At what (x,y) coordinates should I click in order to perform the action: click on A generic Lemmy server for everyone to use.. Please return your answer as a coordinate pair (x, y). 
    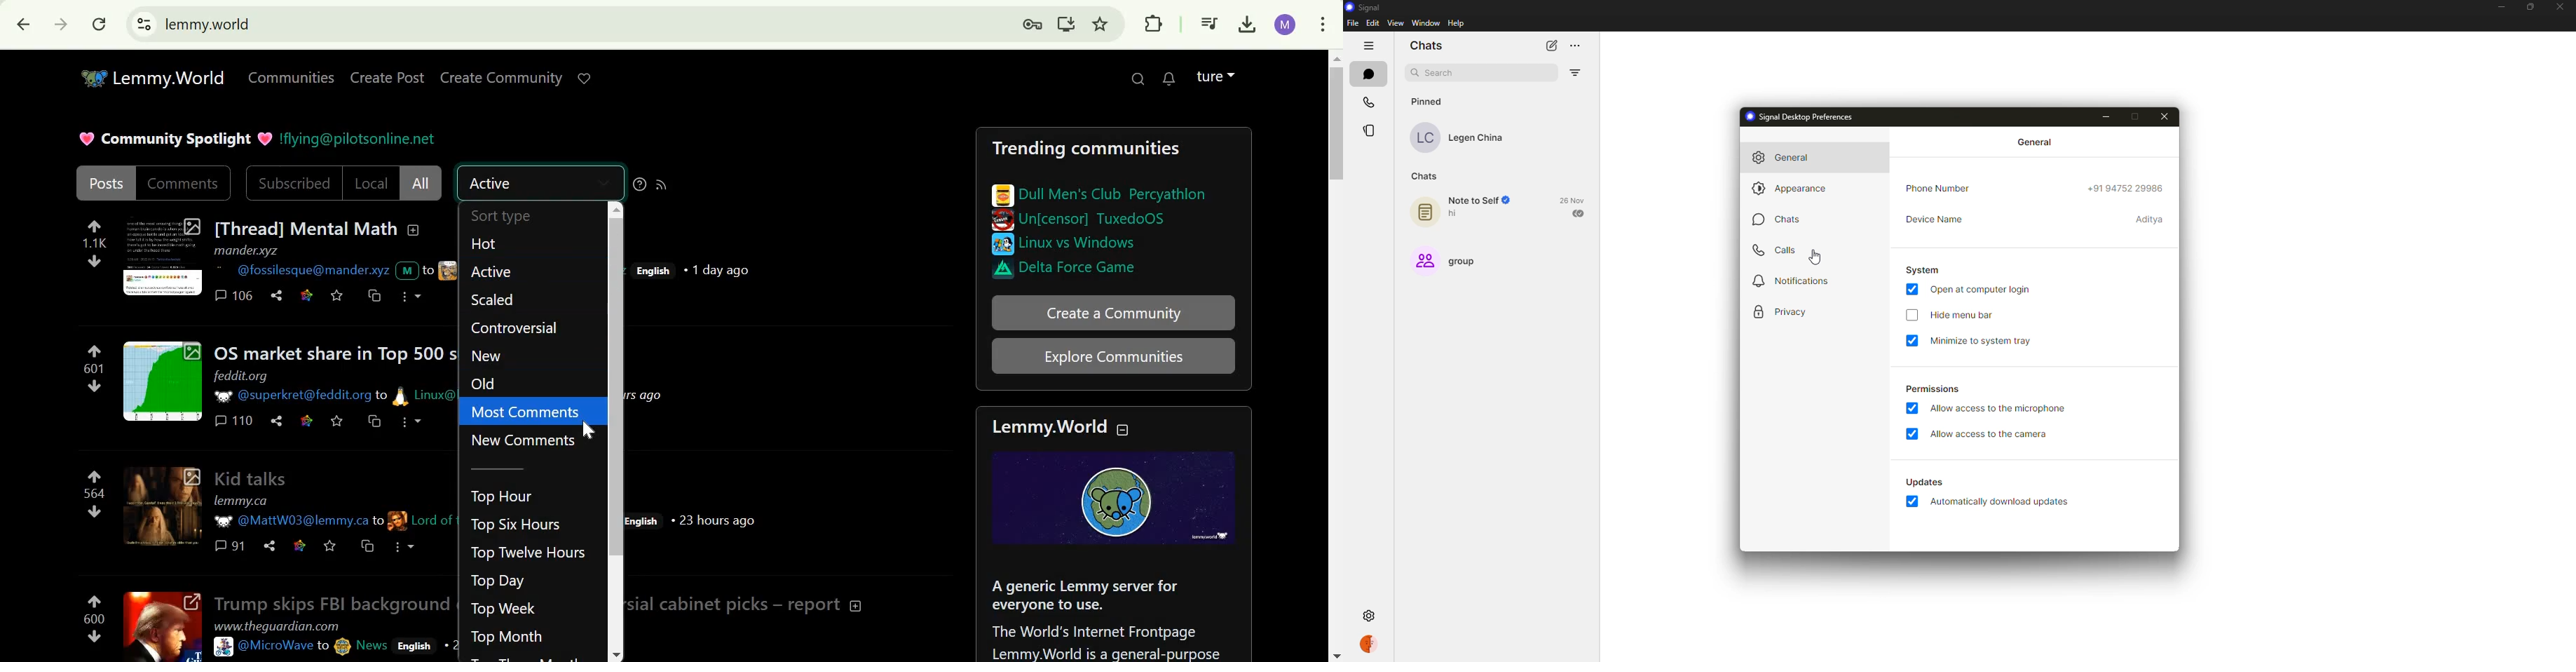
    Looking at the image, I should click on (1089, 593).